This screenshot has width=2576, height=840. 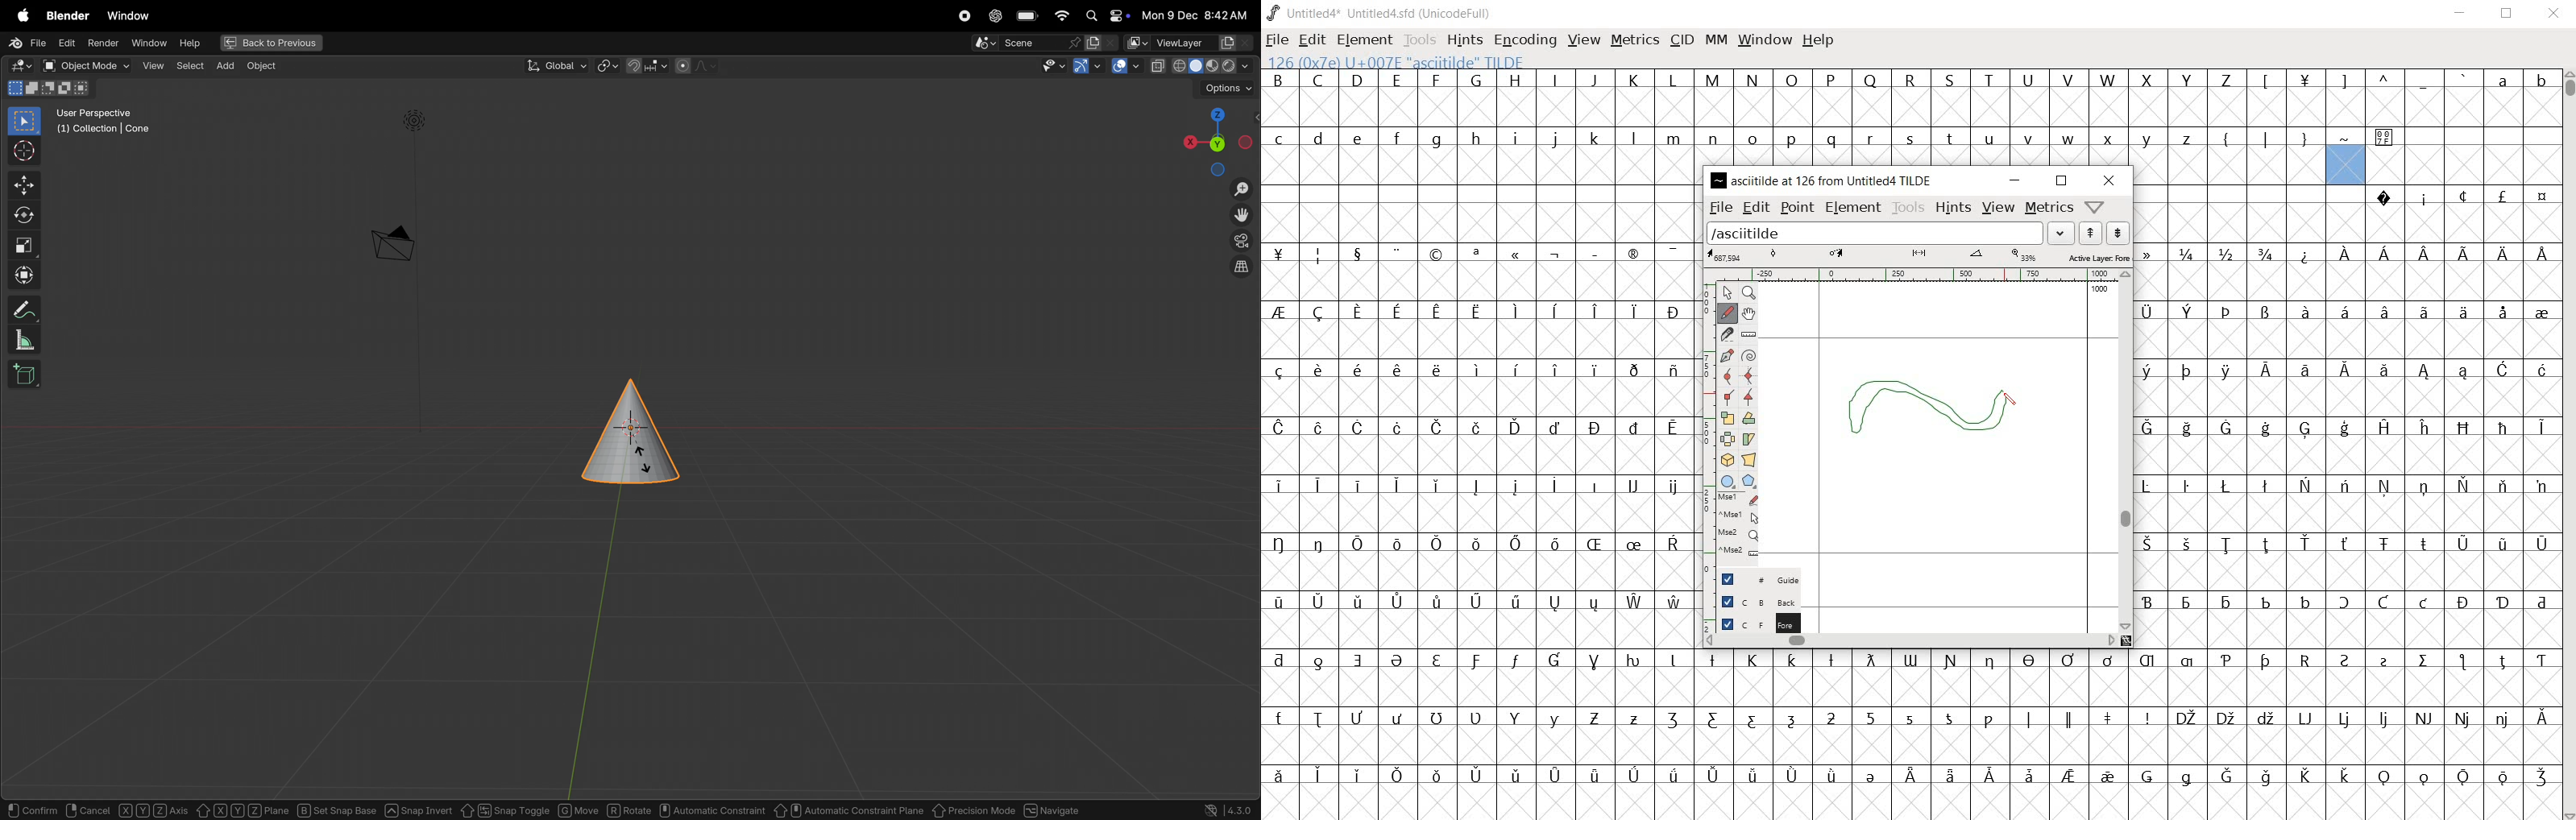 I want to click on CID, so click(x=1681, y=39).